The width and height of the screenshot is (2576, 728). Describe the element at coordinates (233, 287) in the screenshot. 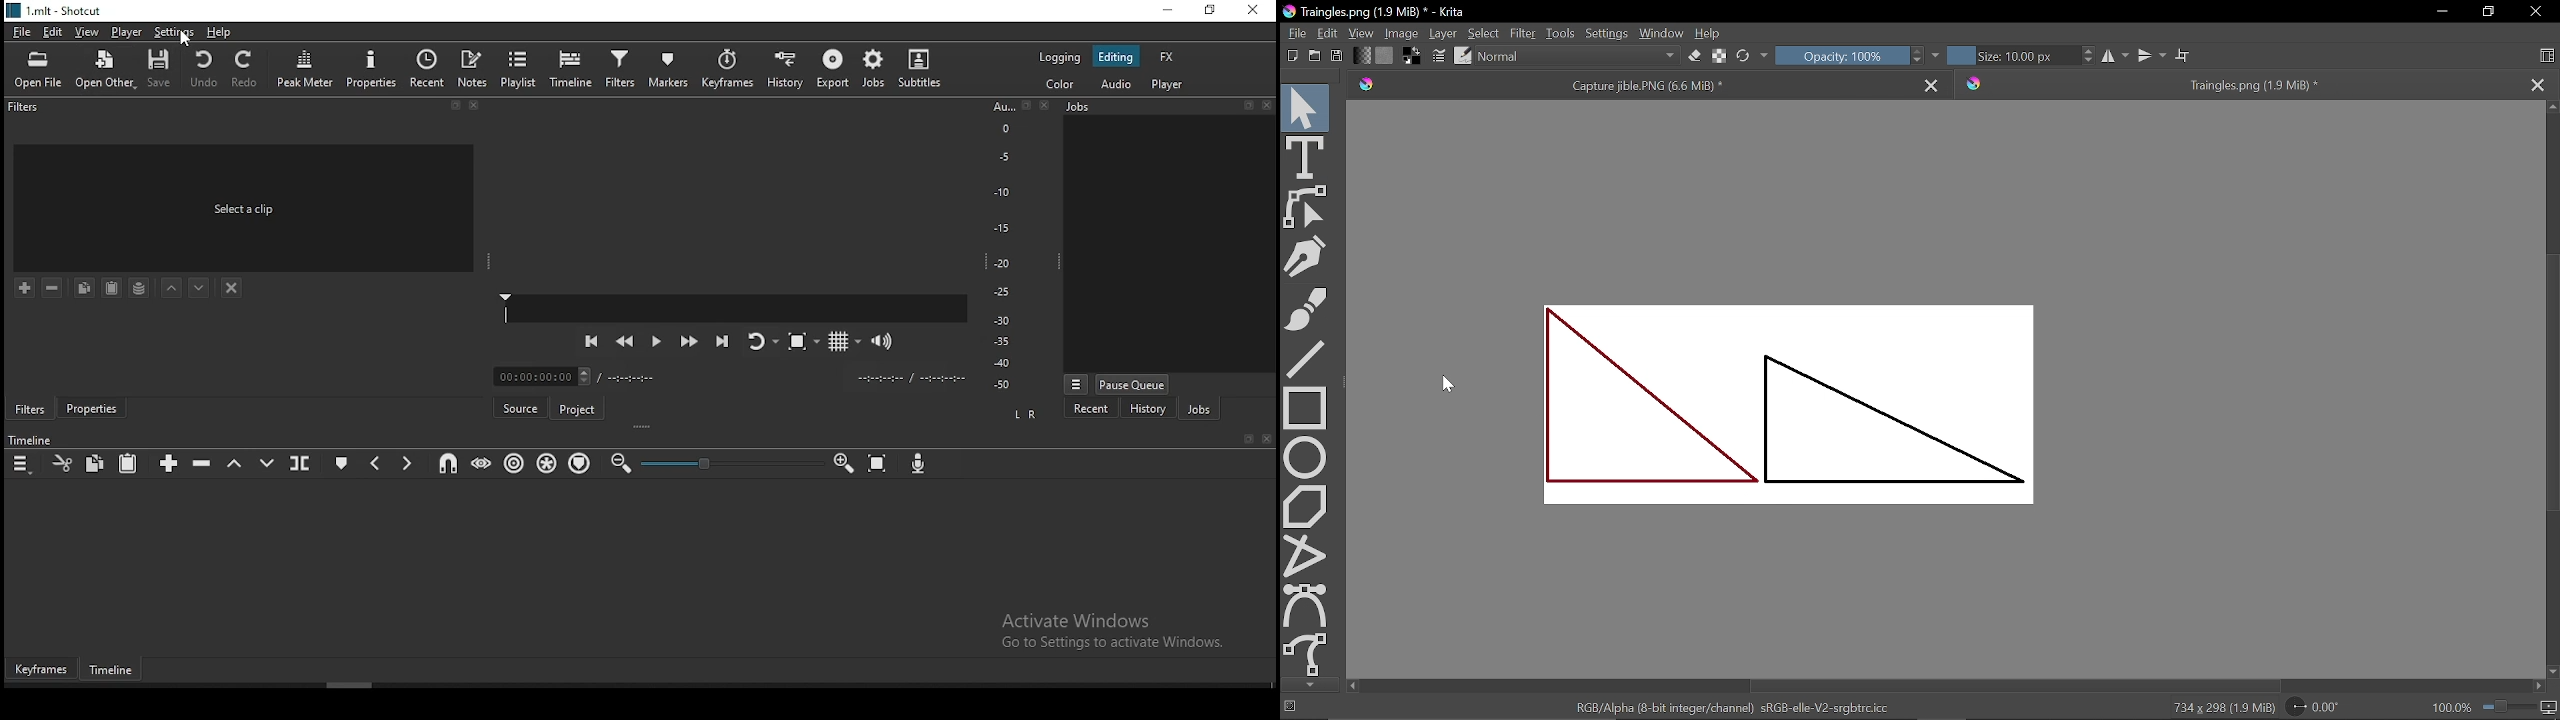

I see `deselect the filter` at that location.